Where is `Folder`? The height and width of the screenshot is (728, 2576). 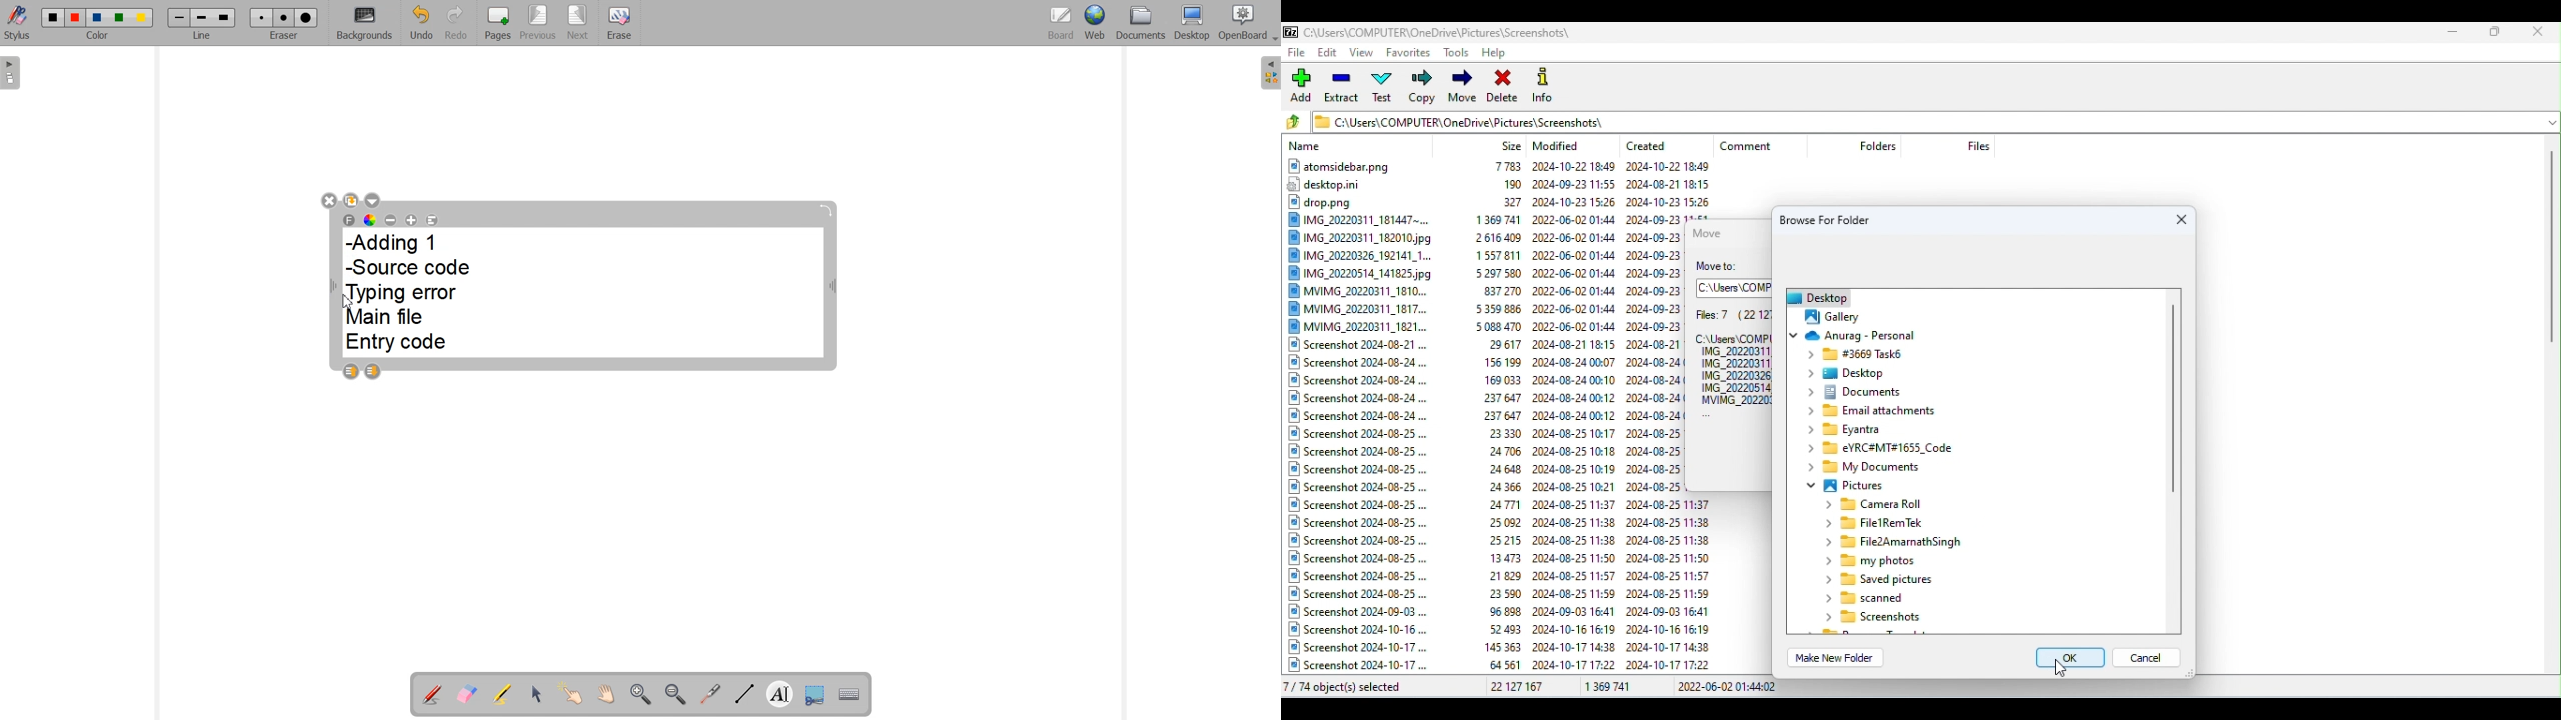 Folder is located at coordinates (1883, 523).